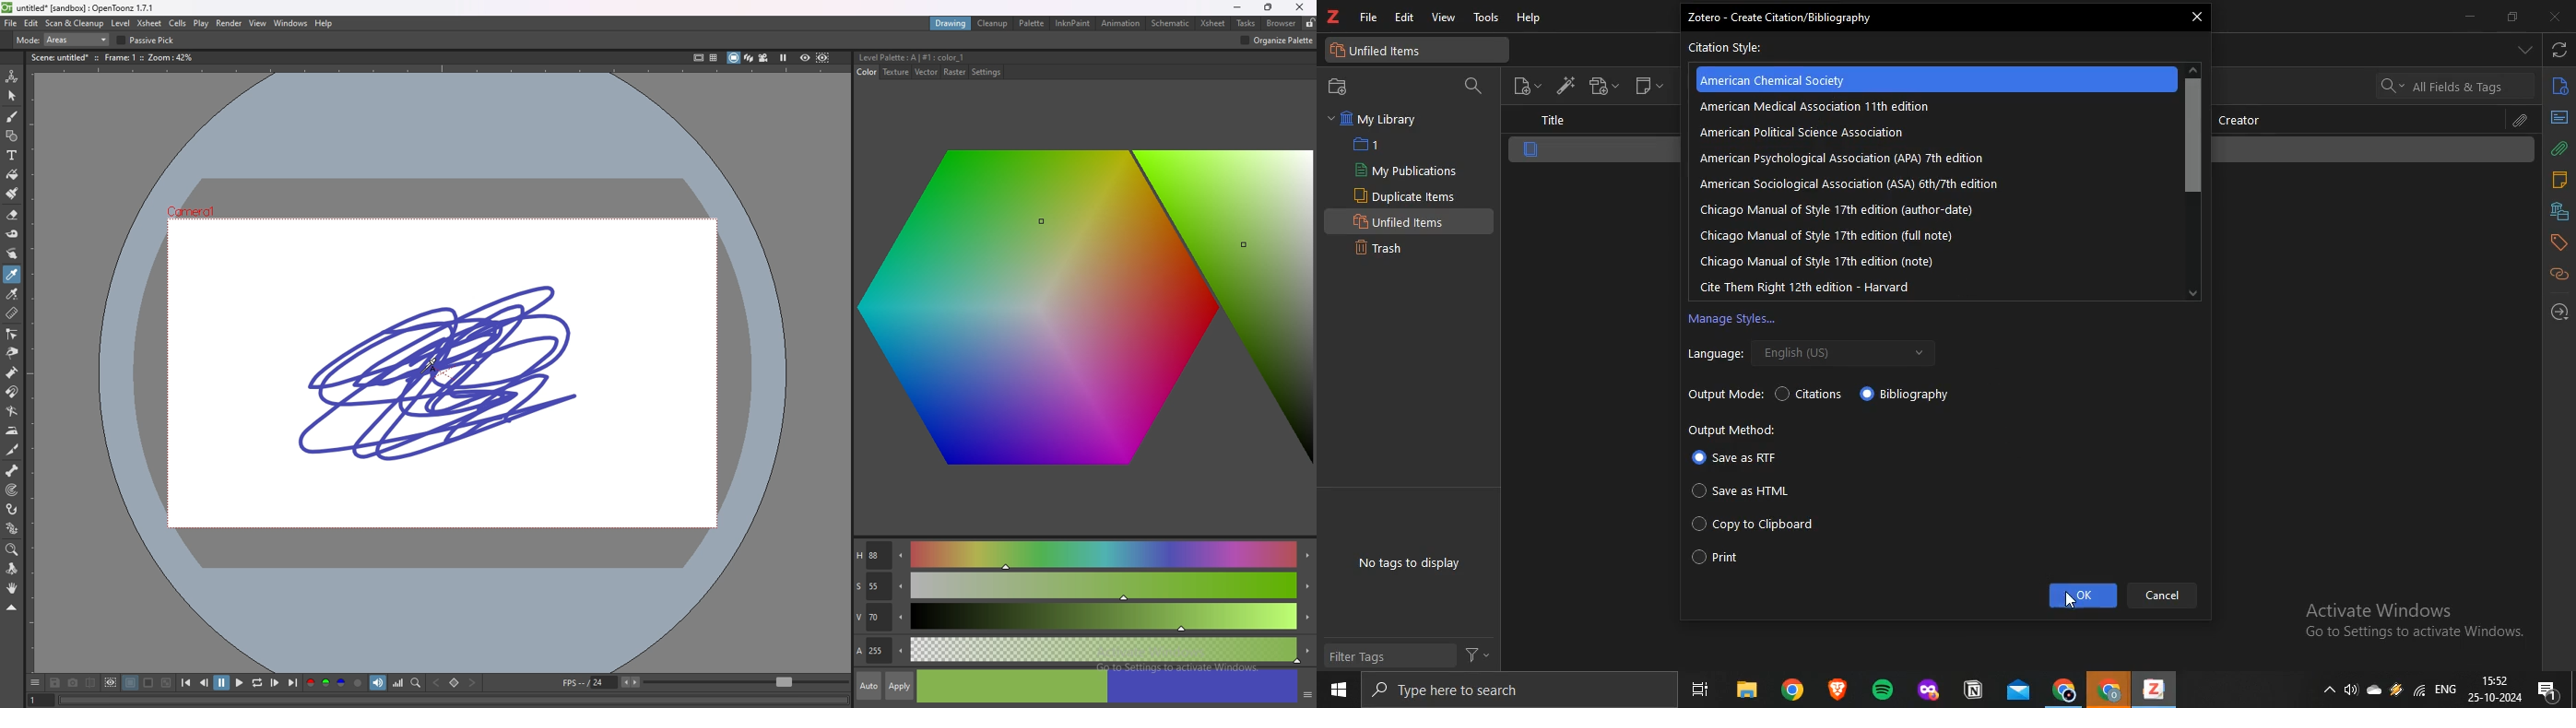 The height and width of the screenshot is (728, 2576). Describe the element at coordinates (55, 683) in the screenshot. I see `save` at that location.